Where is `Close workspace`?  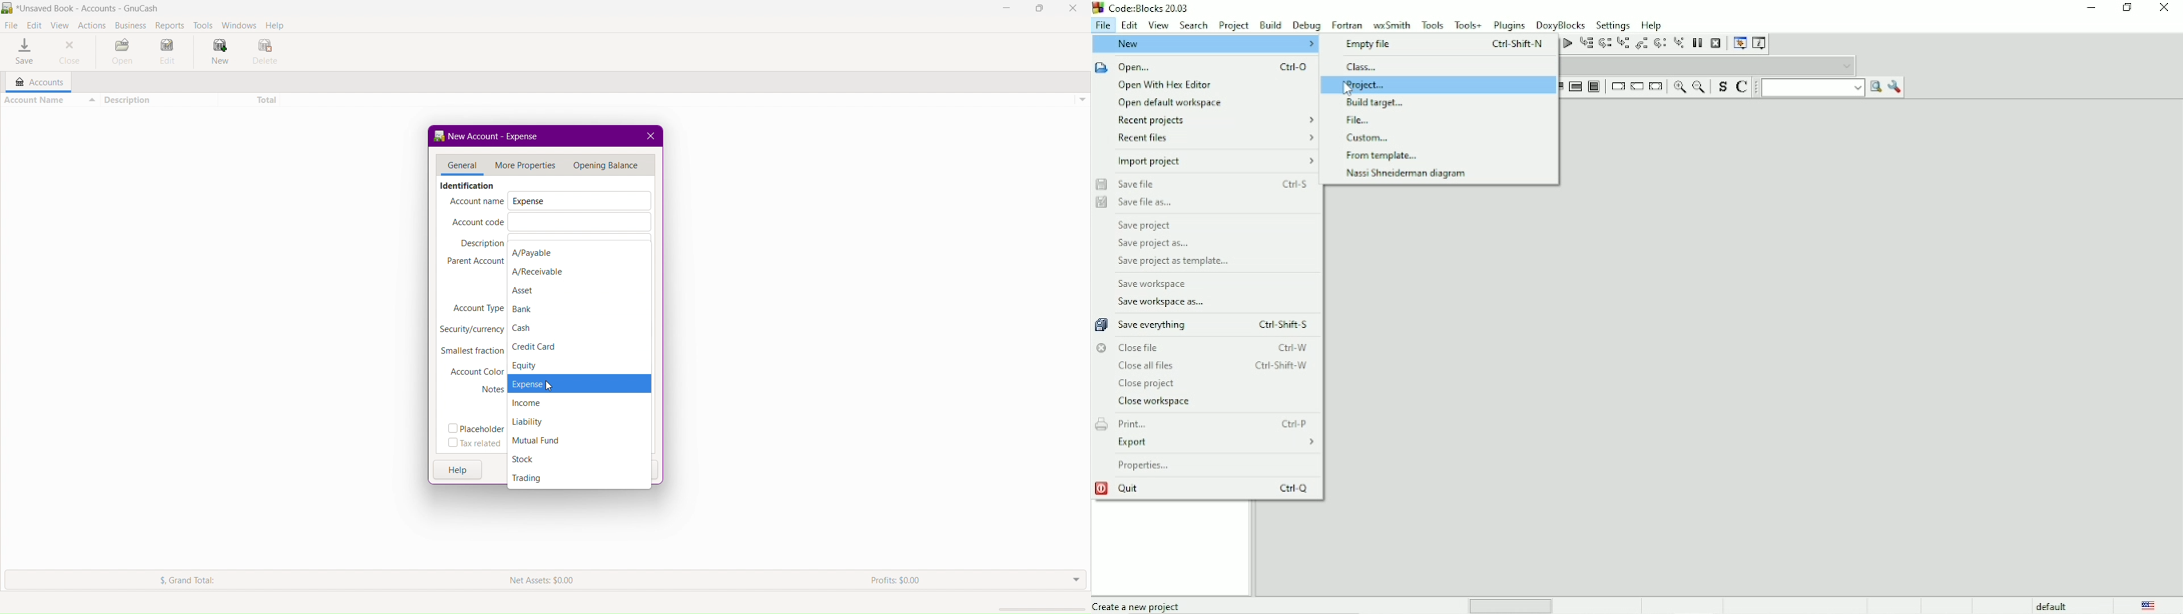 Close workspace is located at coordinates (1156, 402).